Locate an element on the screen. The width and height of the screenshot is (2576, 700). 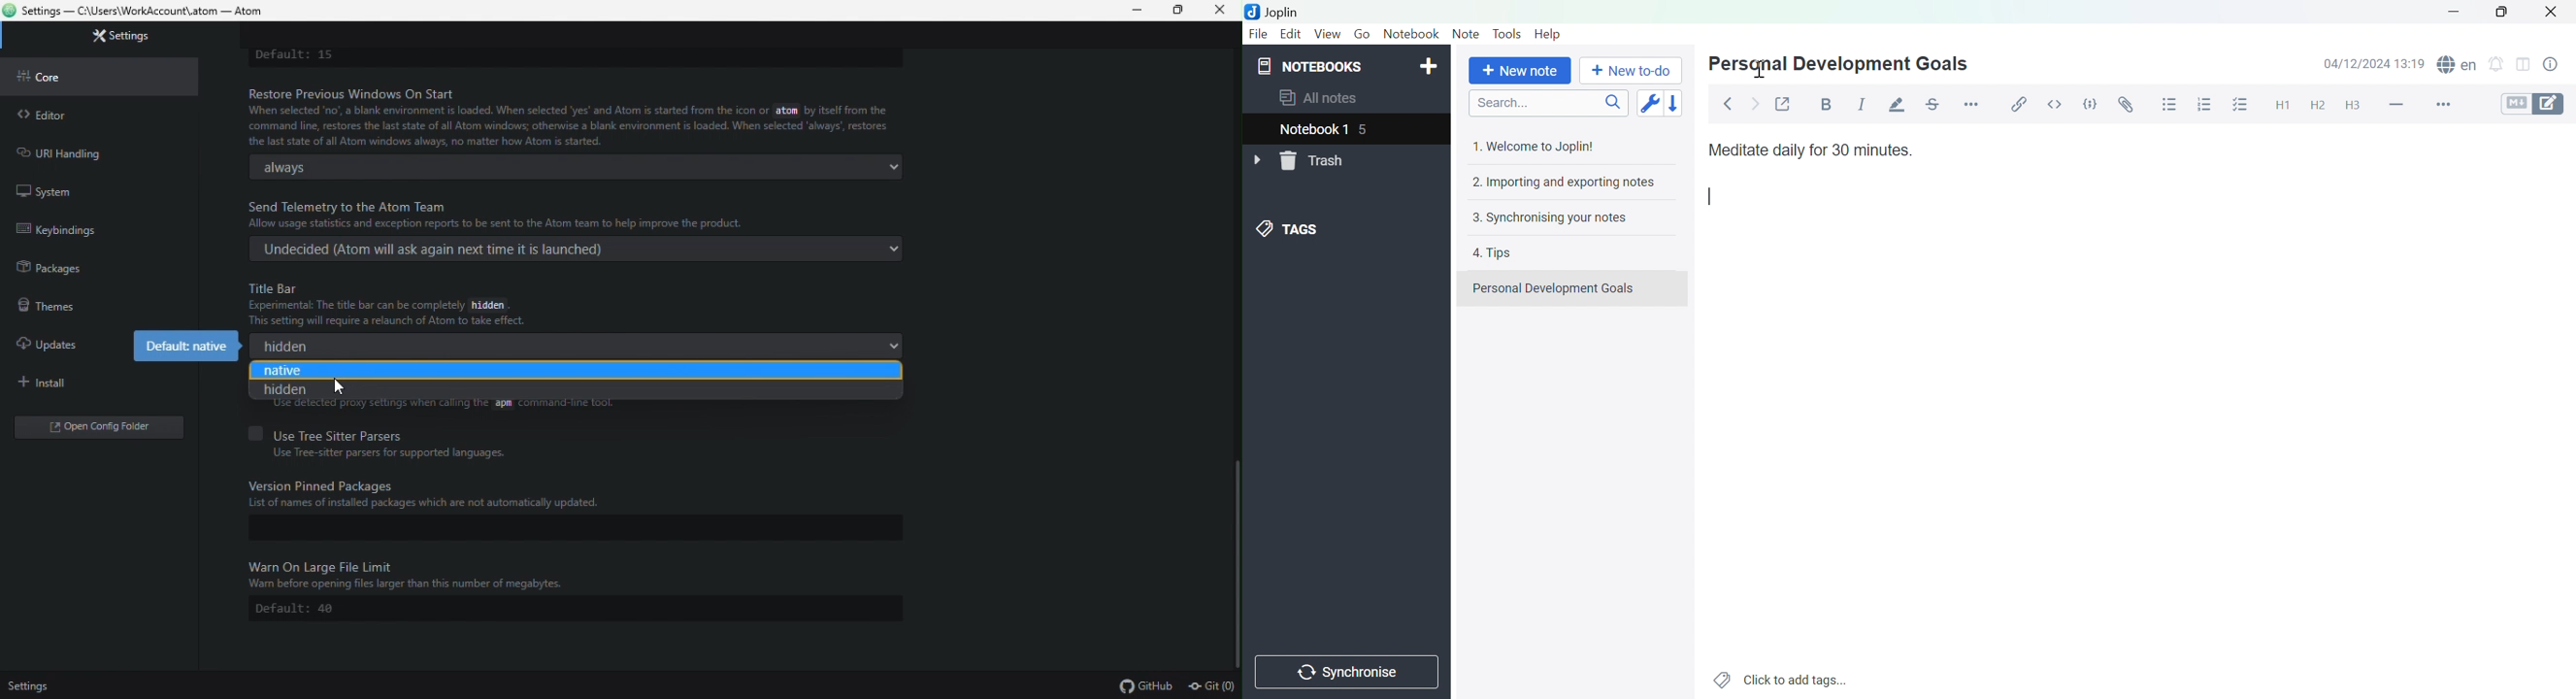
Edit is located at coordinates (1290, 33).